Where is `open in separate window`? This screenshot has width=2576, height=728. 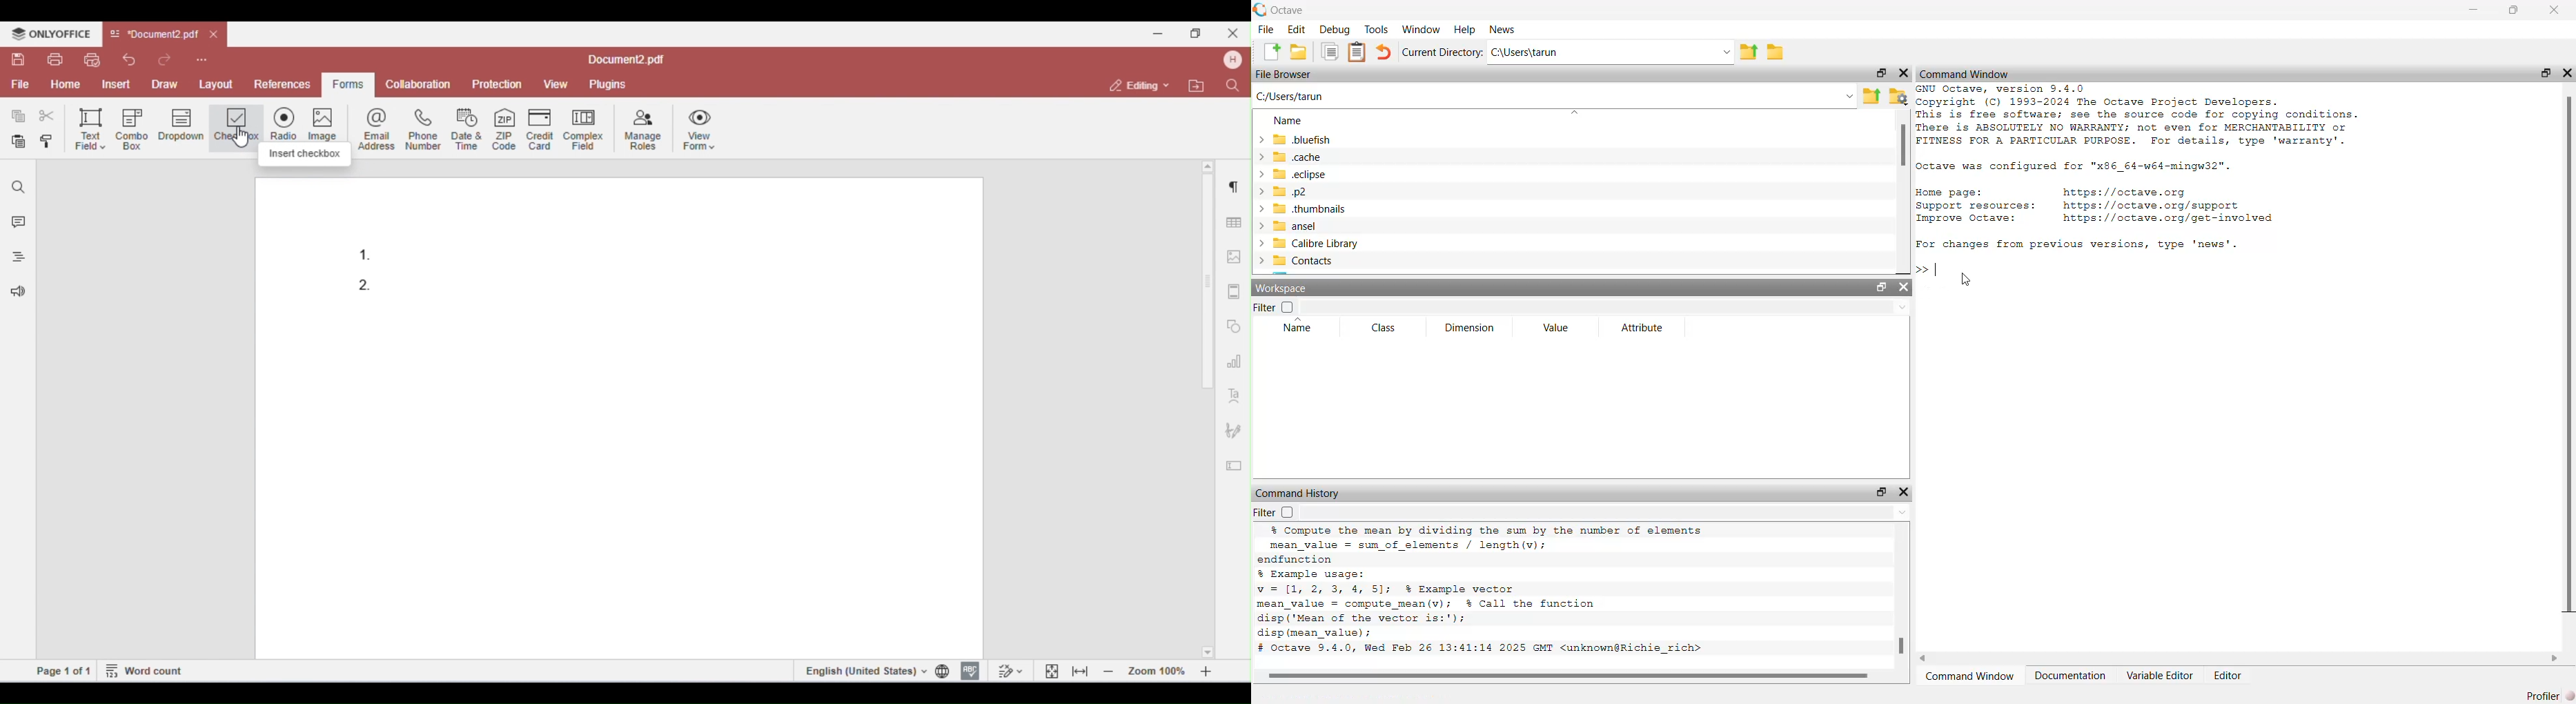 open in separate window is located at coordinates (1882, 72).